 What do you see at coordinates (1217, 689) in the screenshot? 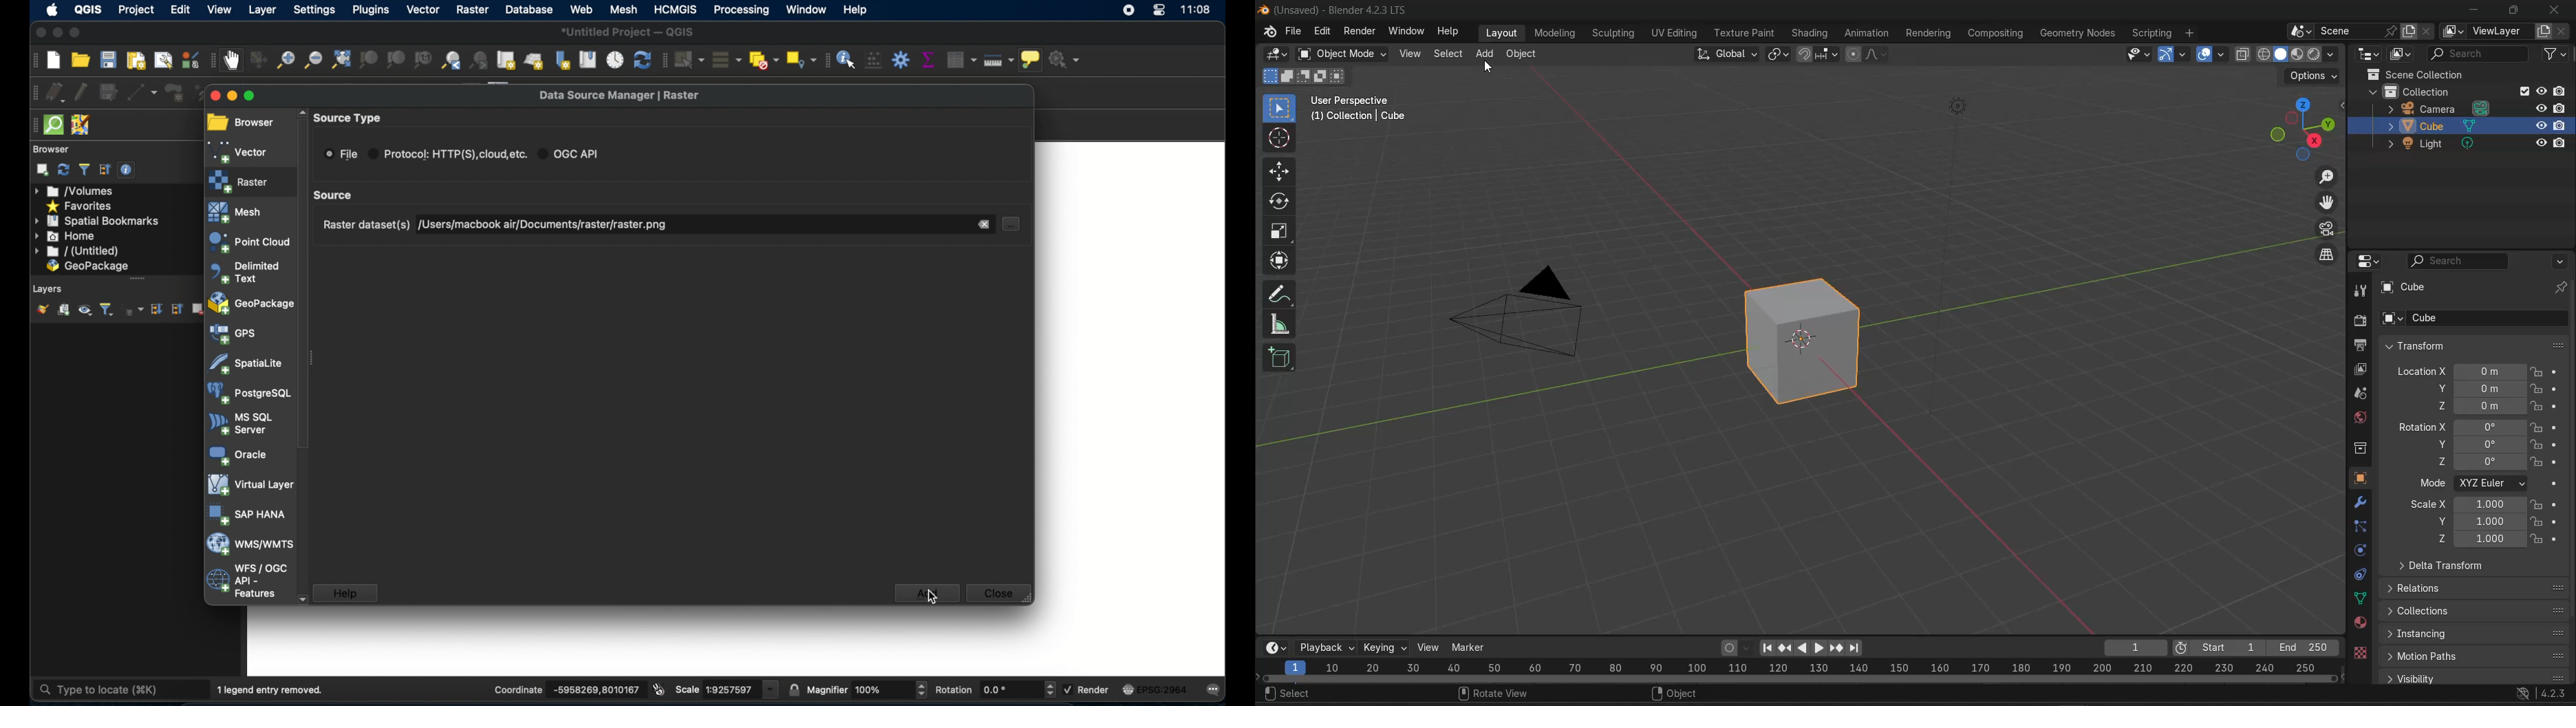
I see `messages` at bounding box center [1217, 689].